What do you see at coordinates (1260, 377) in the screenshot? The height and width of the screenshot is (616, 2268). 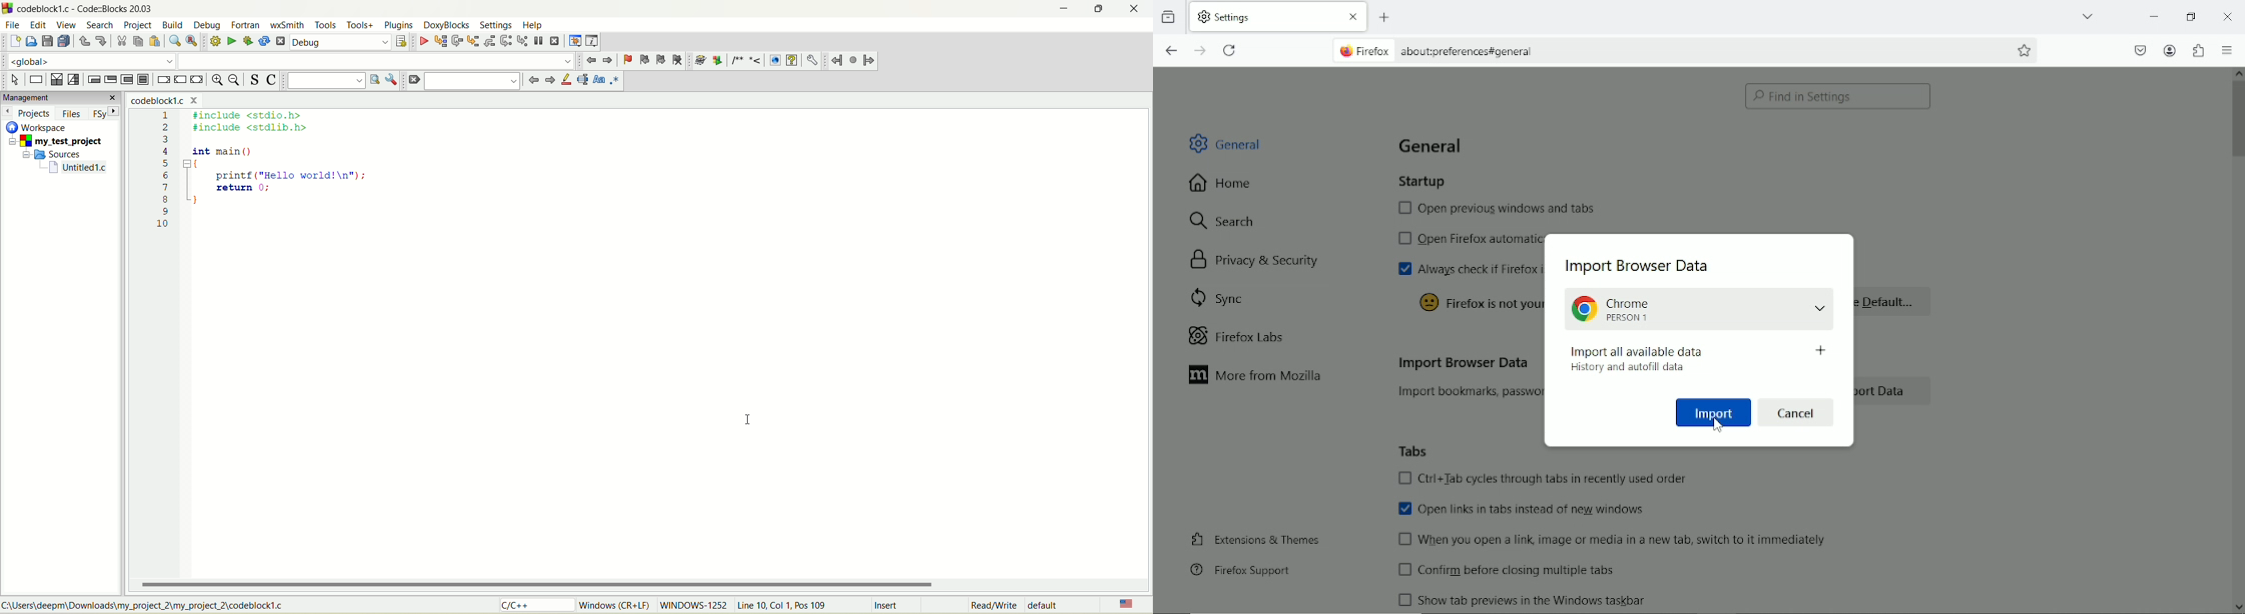 I see `More from Mozilla` at bounding box center [1260, 377].